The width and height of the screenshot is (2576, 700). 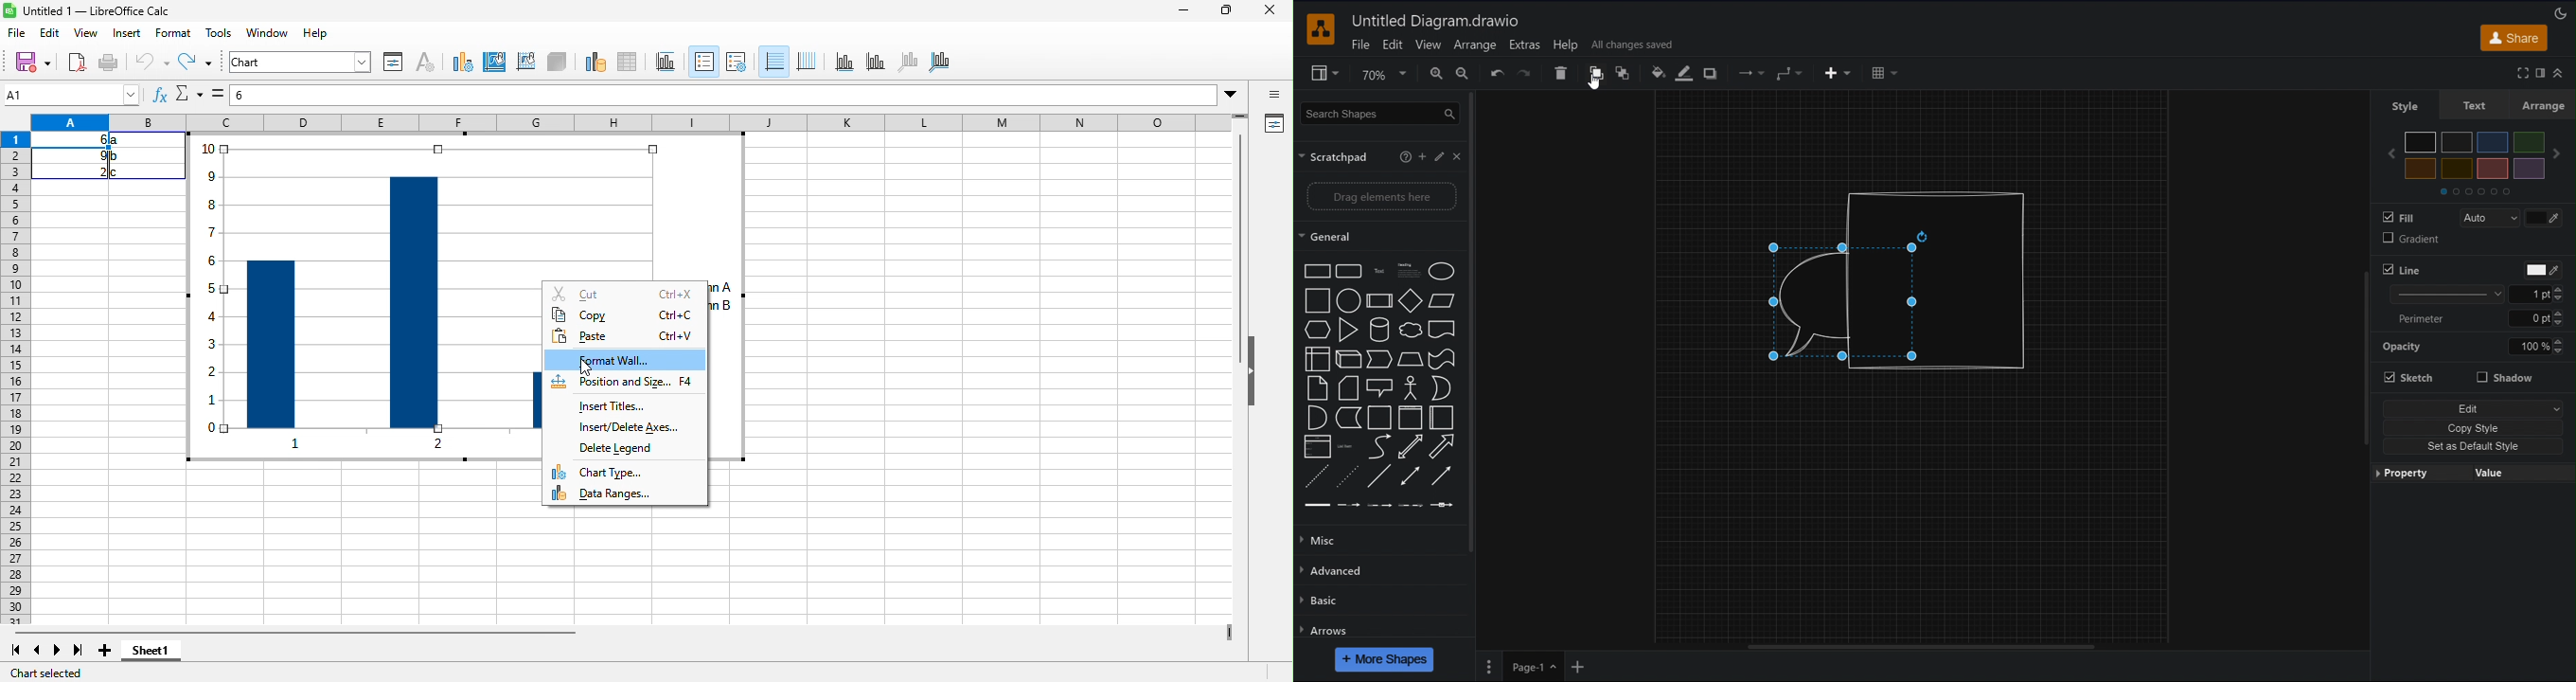 I want to click on Page 1, so click(x=1534, y=666).